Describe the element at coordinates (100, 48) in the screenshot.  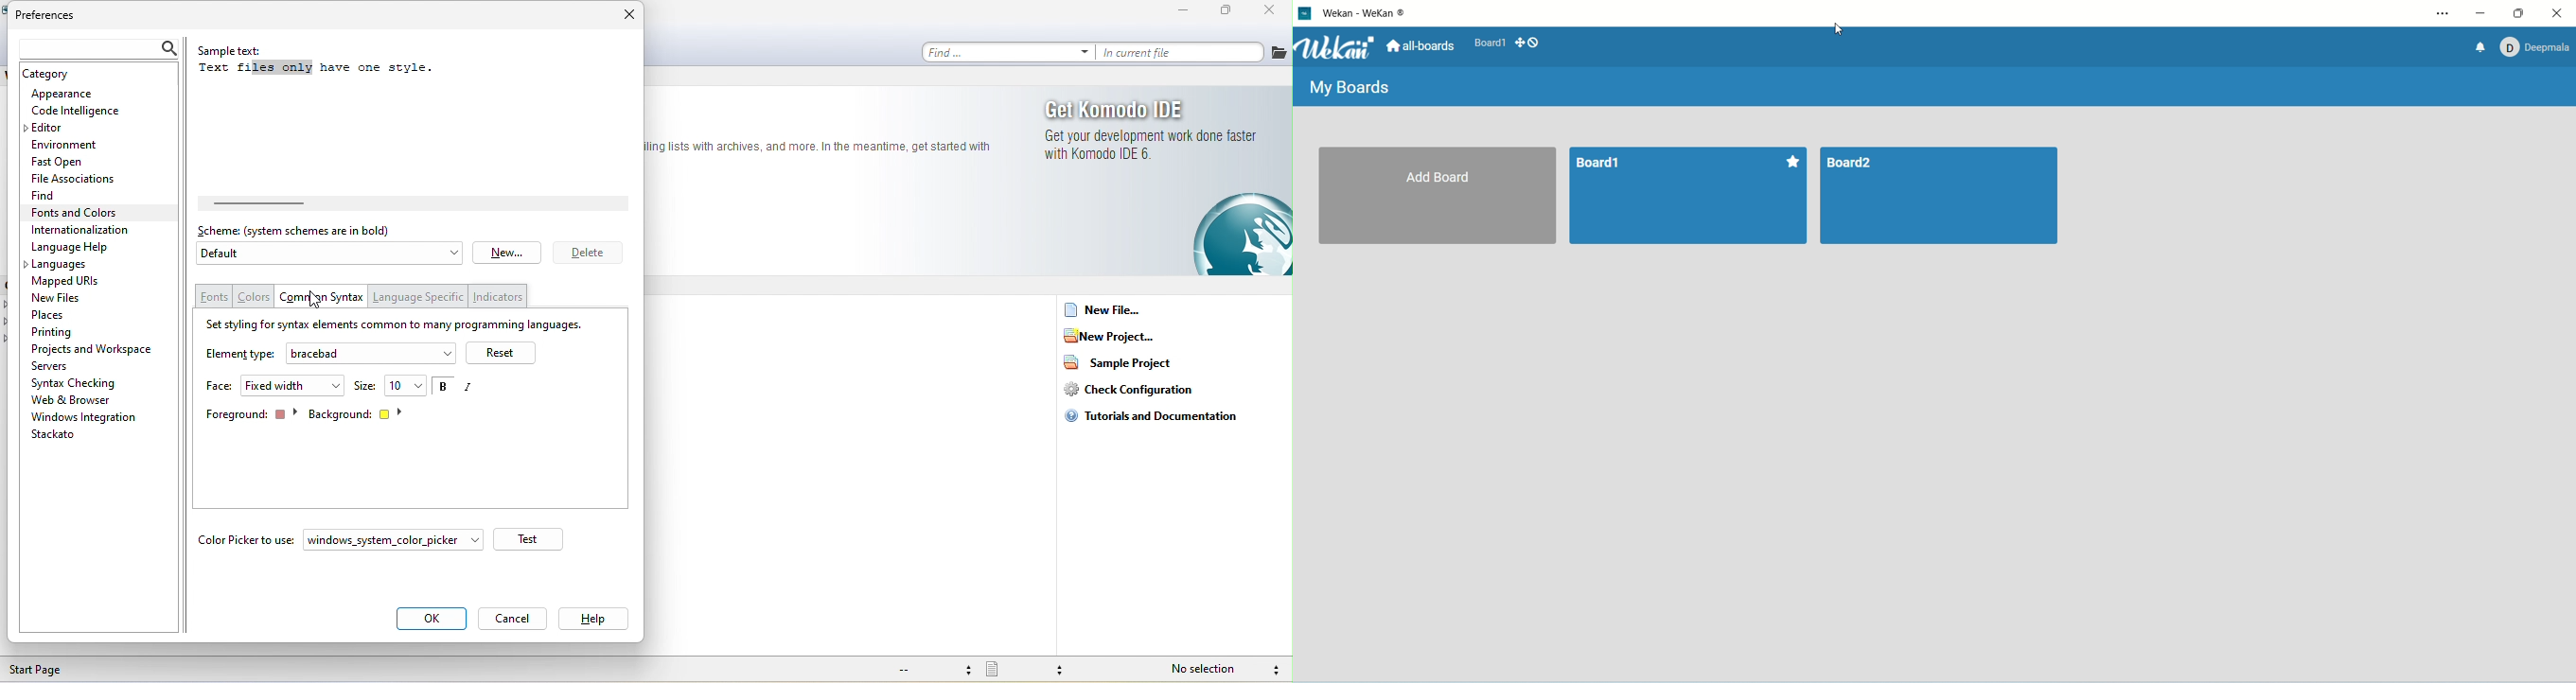
I see `search bar` at that location.